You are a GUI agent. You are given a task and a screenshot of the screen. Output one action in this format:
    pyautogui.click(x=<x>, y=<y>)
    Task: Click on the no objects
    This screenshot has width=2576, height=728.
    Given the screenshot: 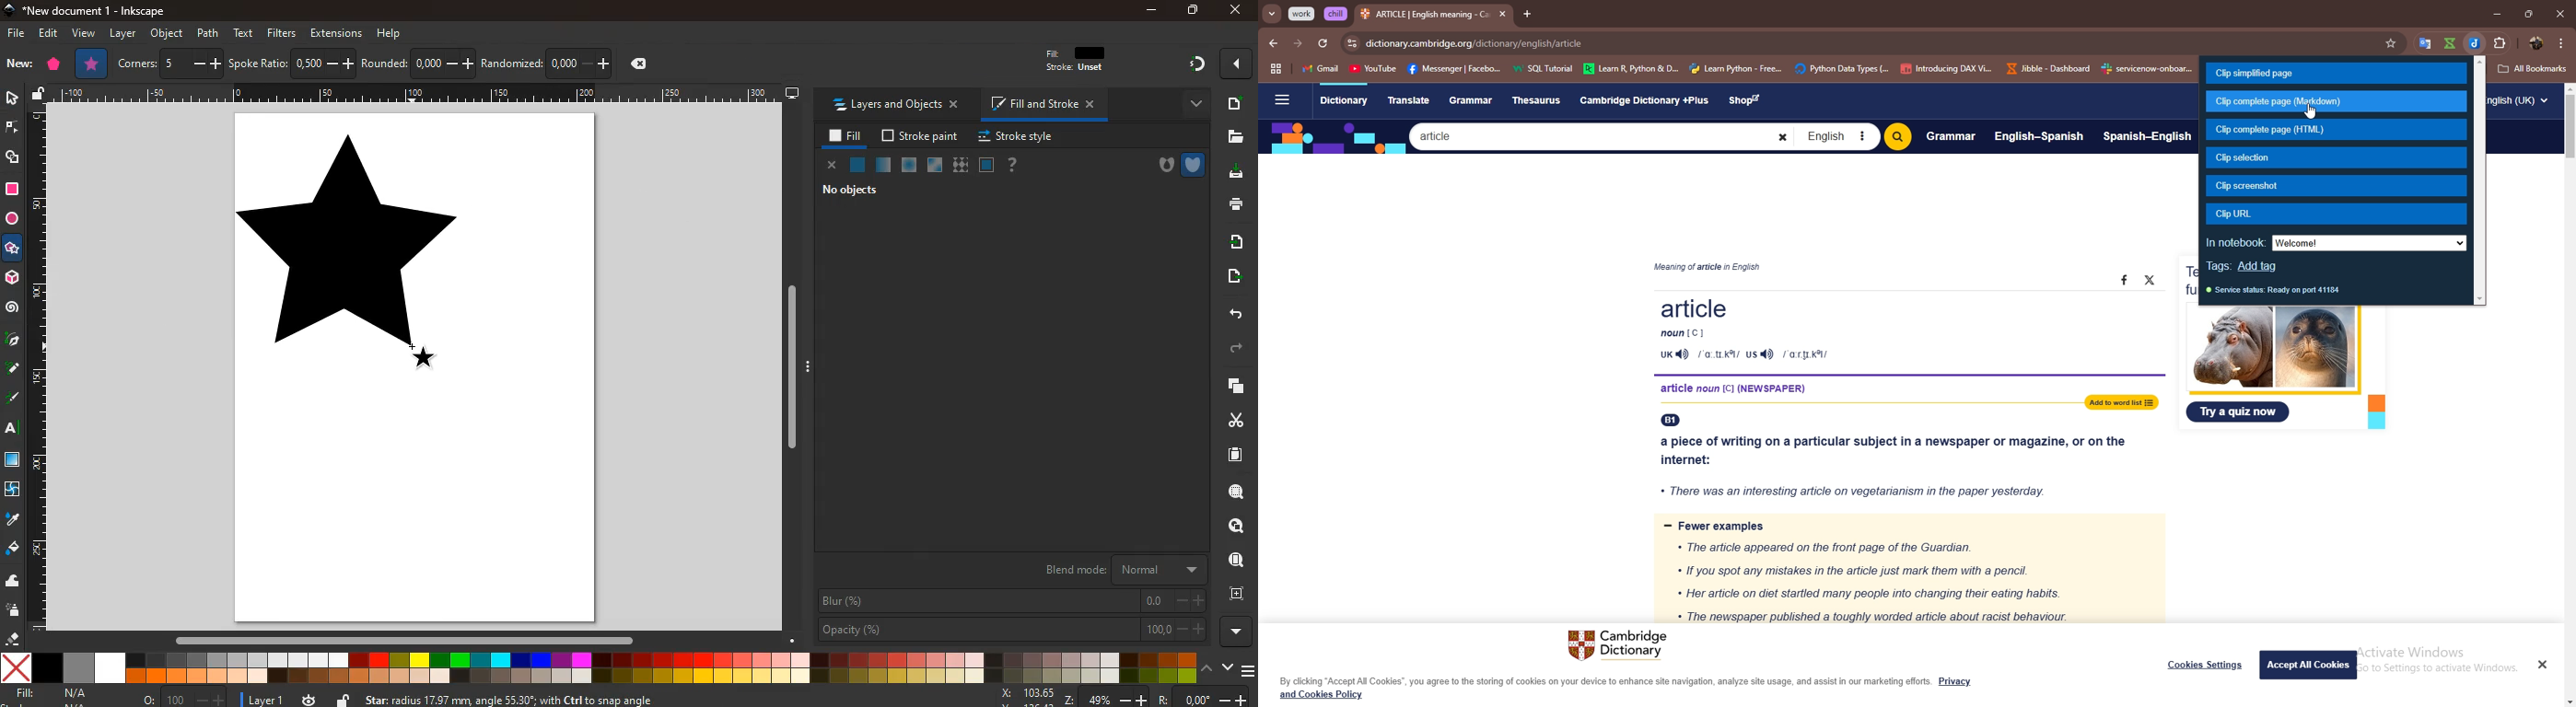 What is the action you would take?
    pyautogui.click(x=852, y=190)
    